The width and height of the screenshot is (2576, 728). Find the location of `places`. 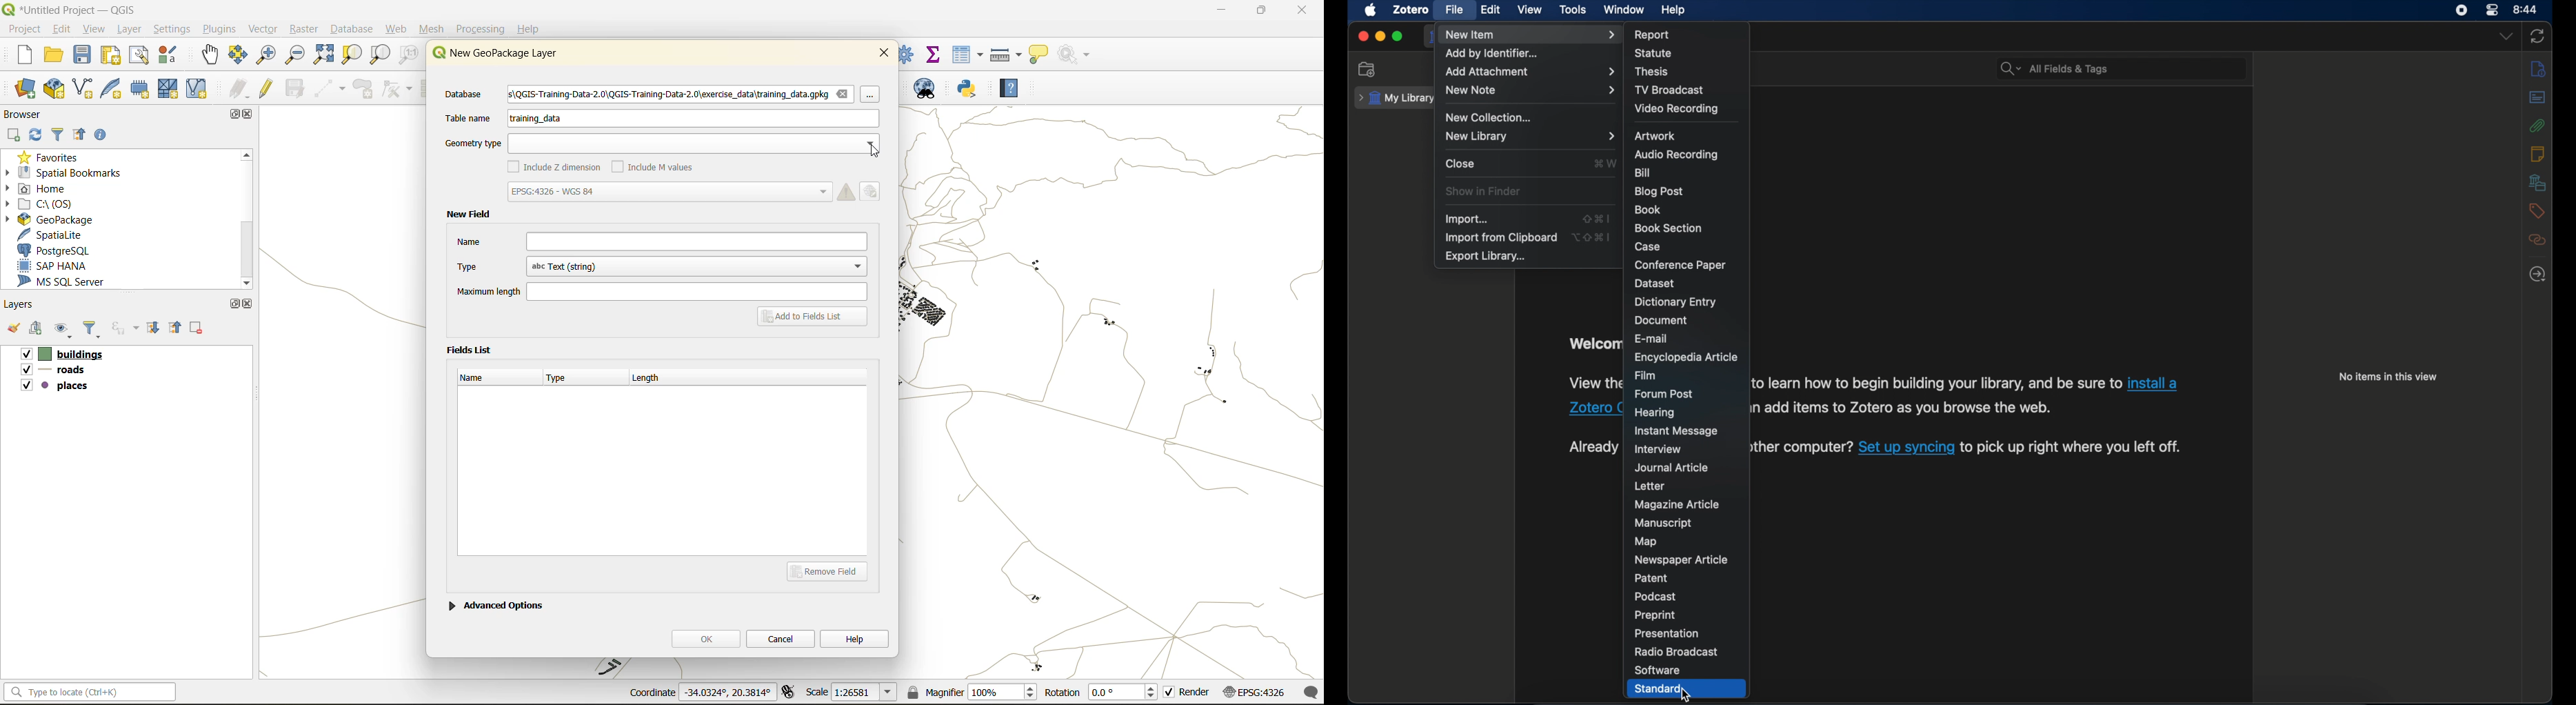

places is located at coordinates (55, 388).